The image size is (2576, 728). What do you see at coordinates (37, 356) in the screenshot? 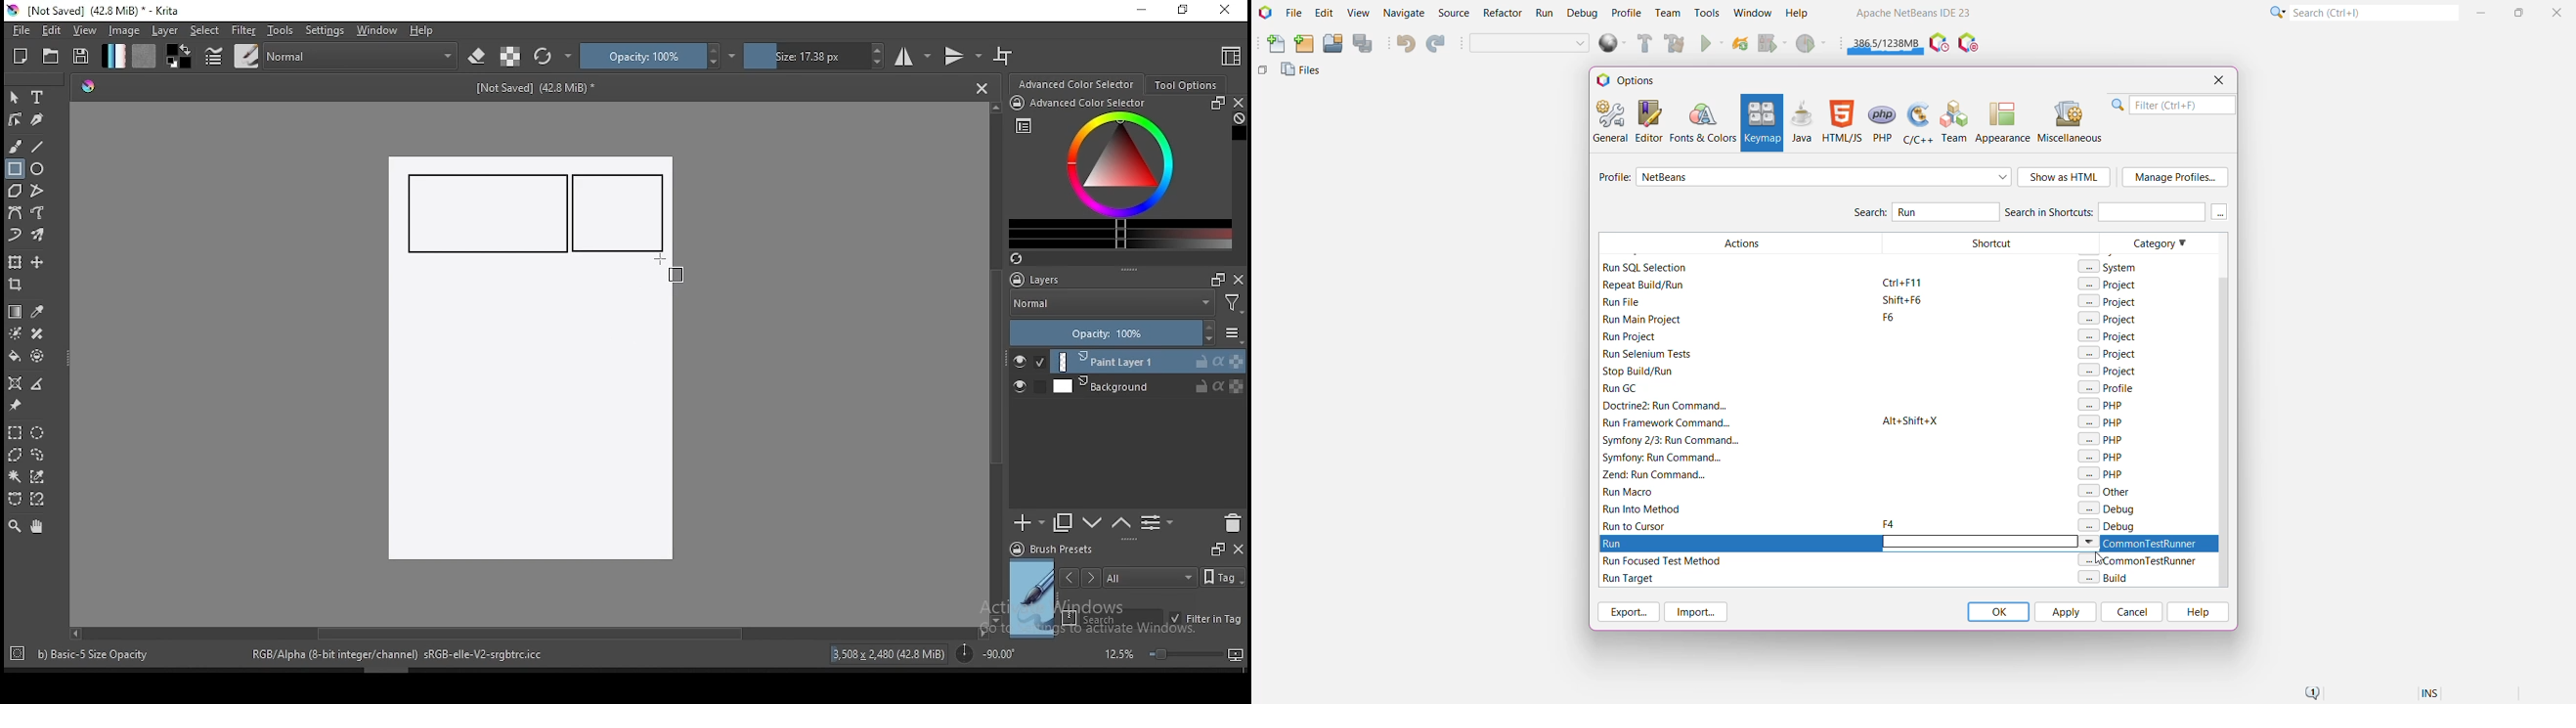
I see `enclose and fill tool` at bounding box center [37, 356].